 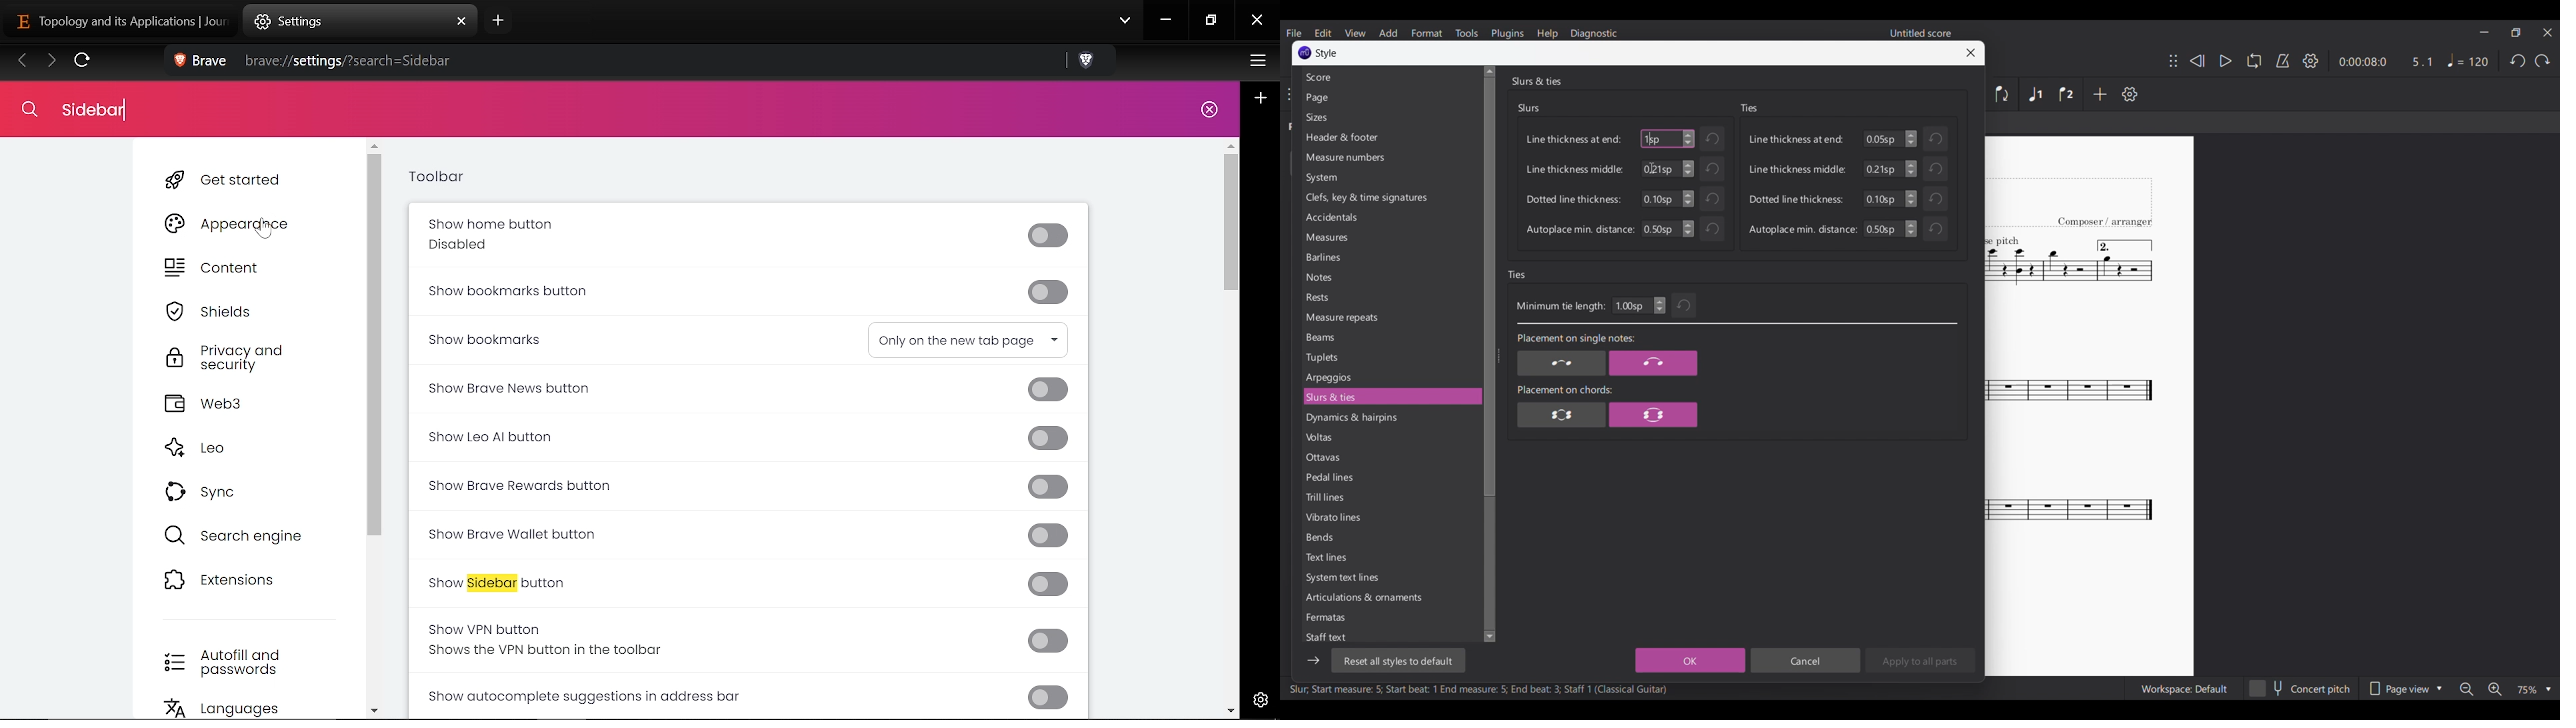 What do you see at coordinates (1389, 477) in the screenshot?
I see `Pedal lines` at bounding box center [1389, 477].